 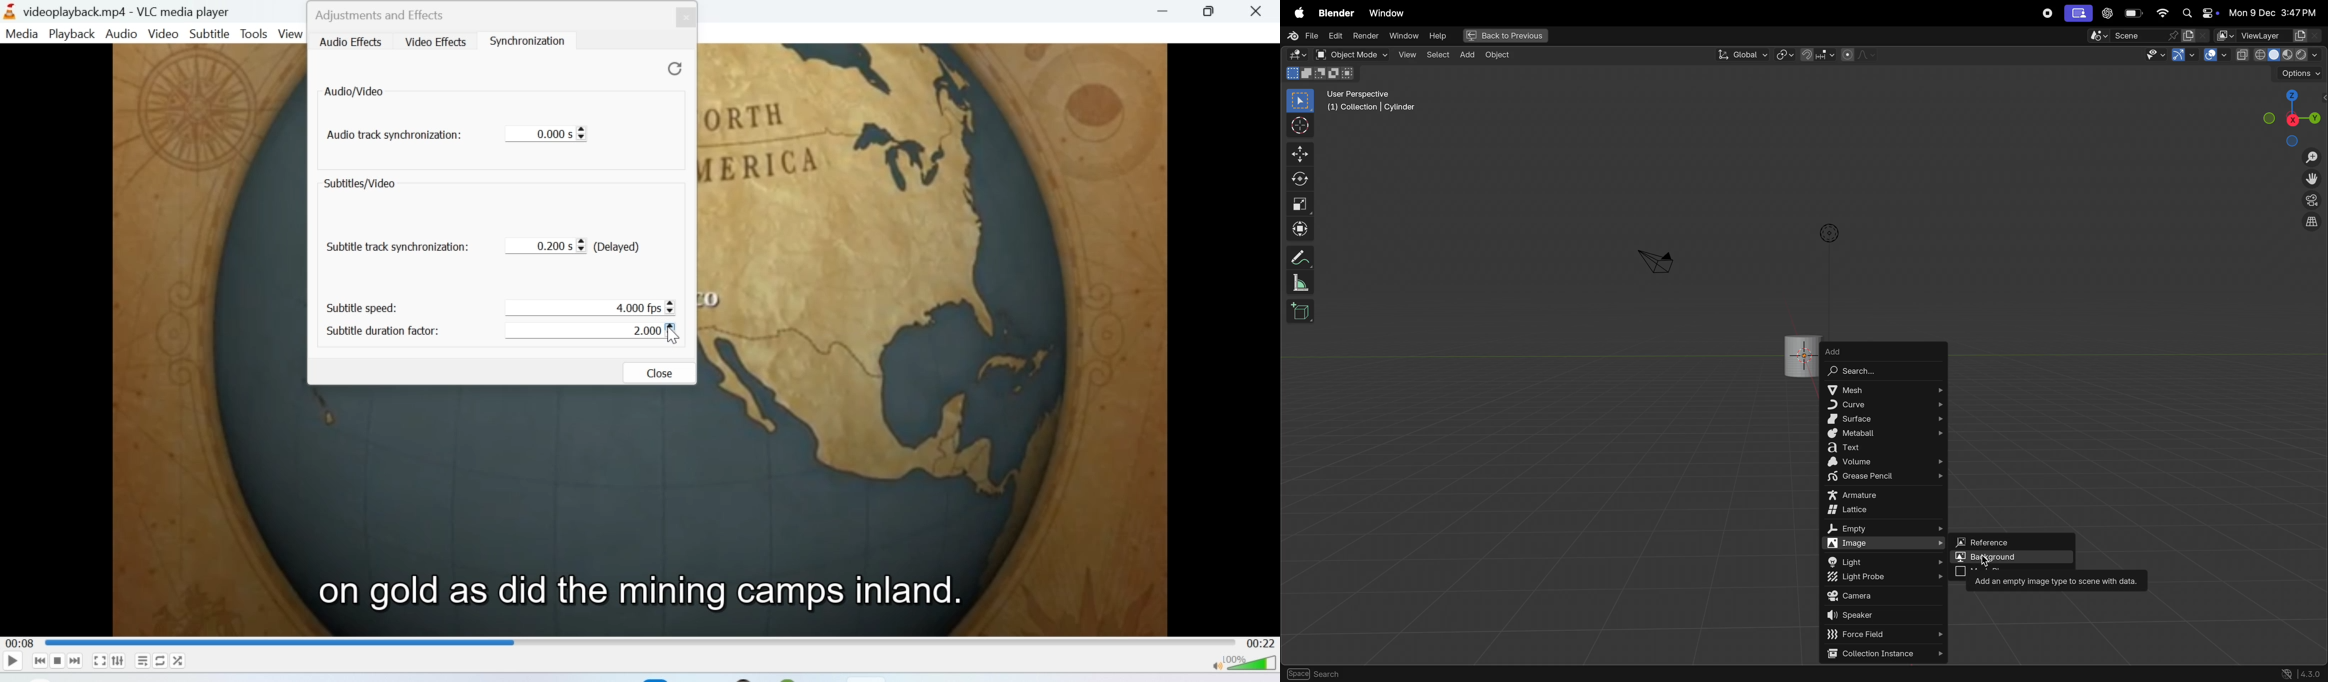 I want to click on window, so click(x=1403, y=36).